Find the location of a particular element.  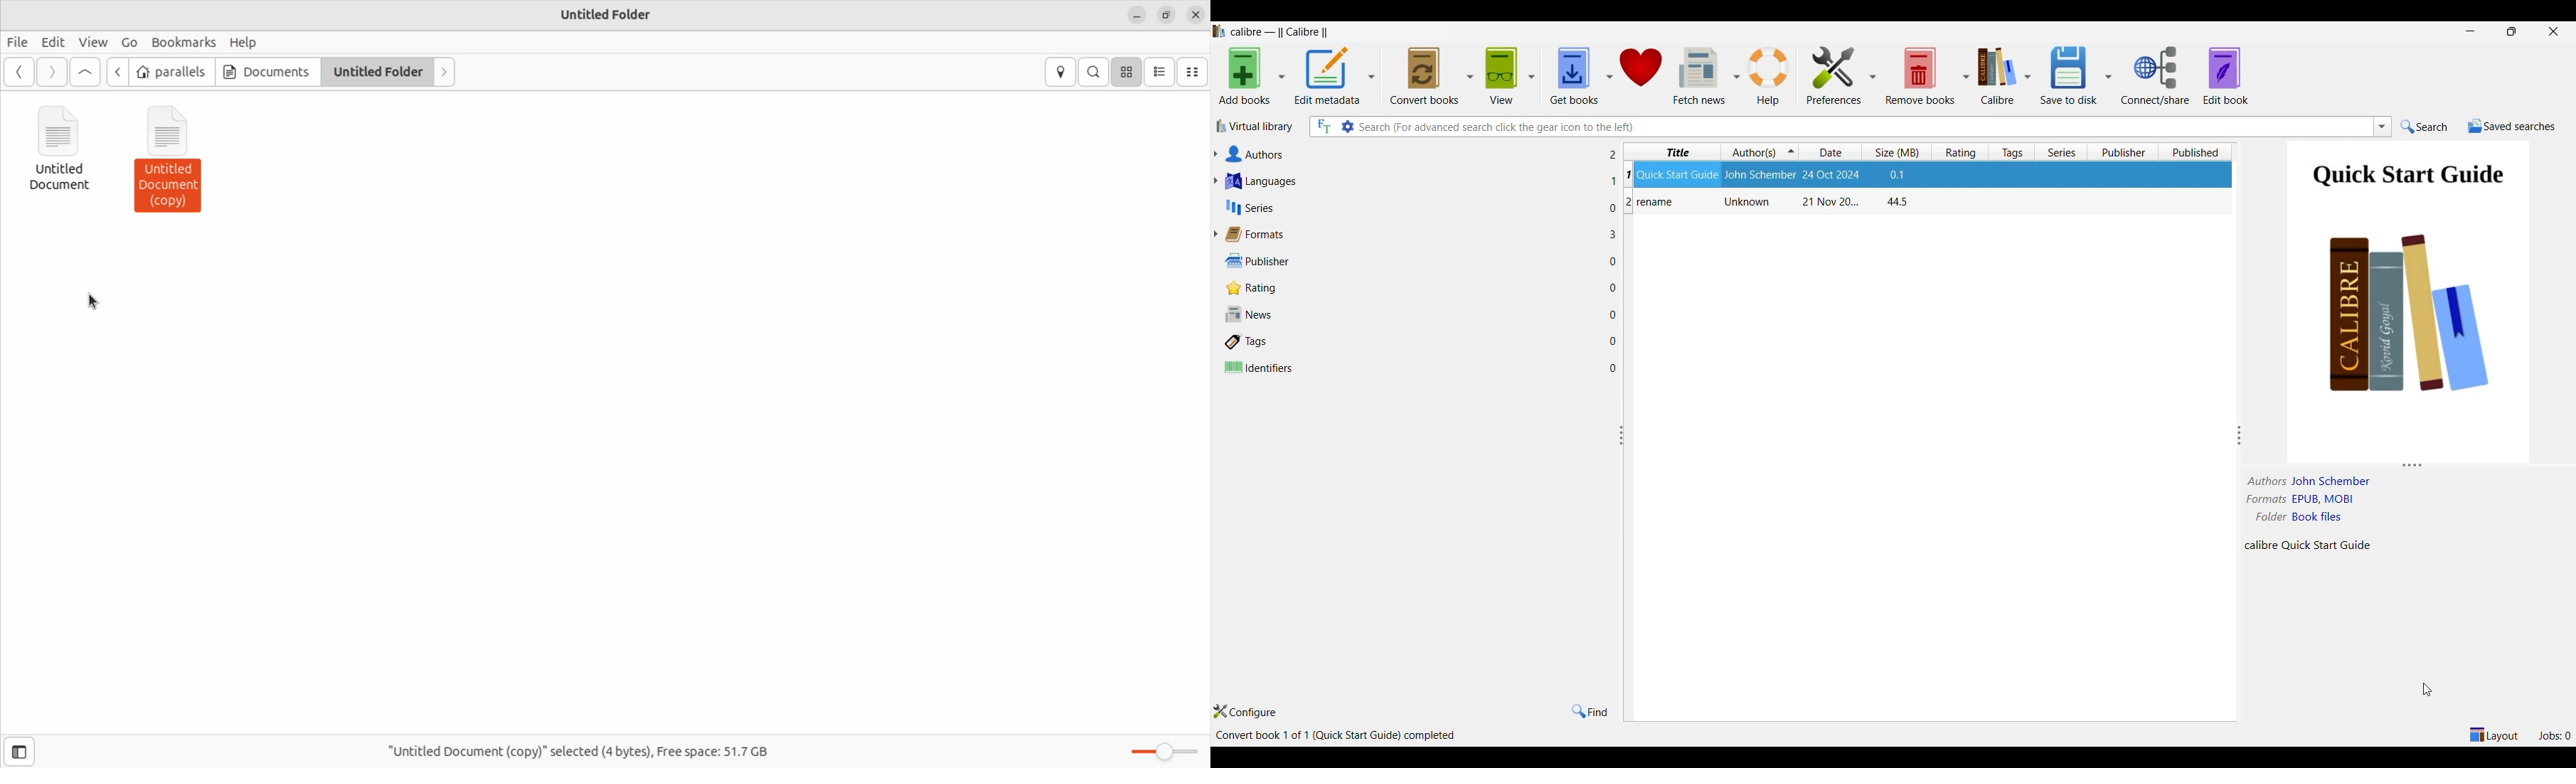

book files is located at coordinates (2316, 517).